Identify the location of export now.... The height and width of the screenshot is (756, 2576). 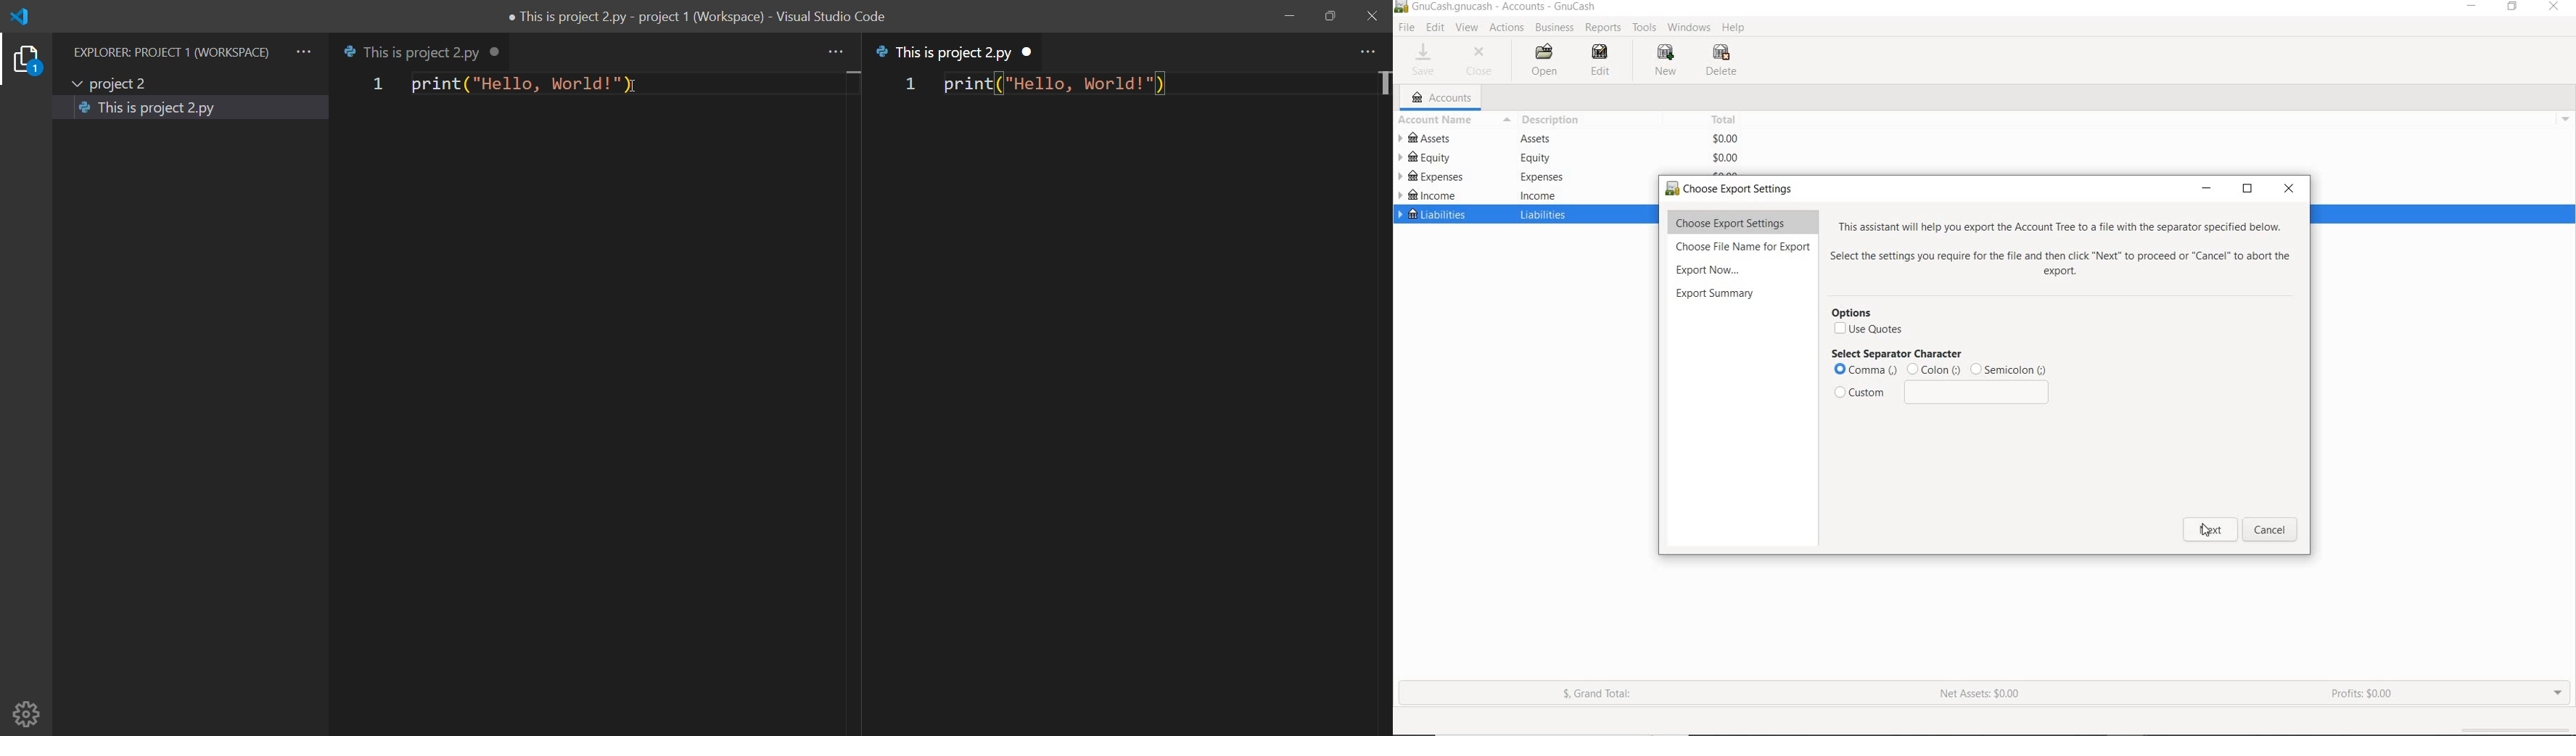
(1712, 269).